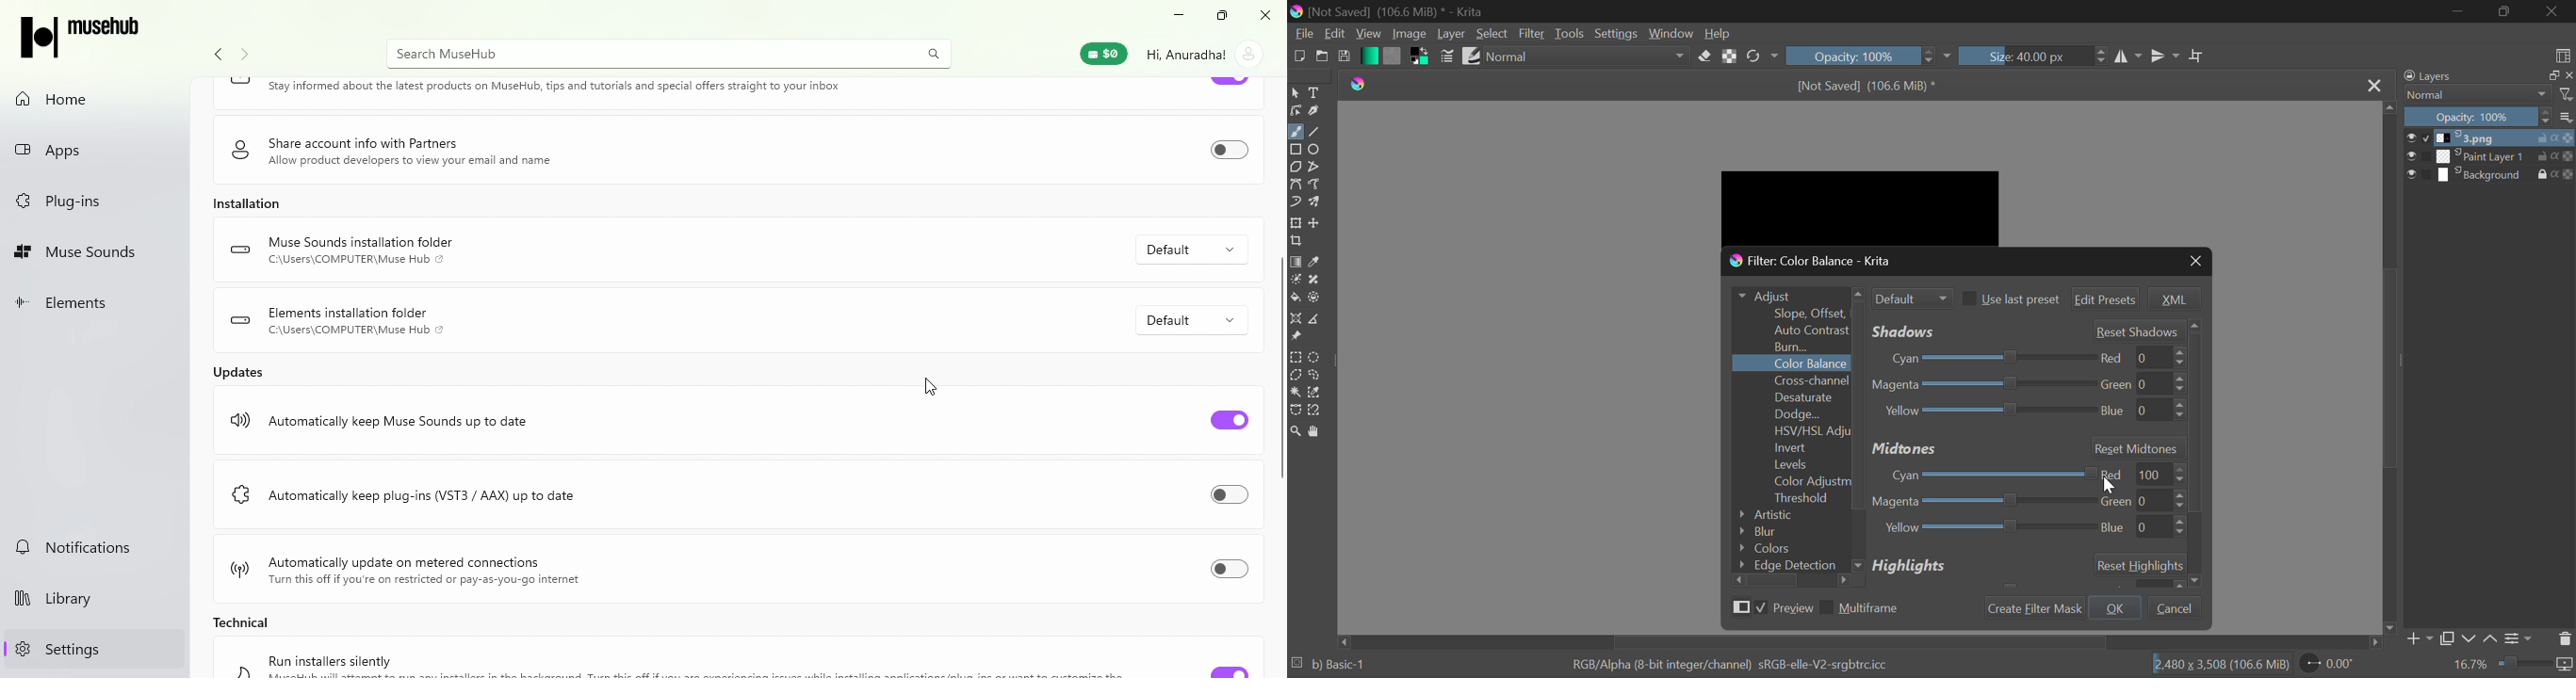 This screenshot has height=700, width=2576. I want to click on Restore Down, so click(2460, 11).